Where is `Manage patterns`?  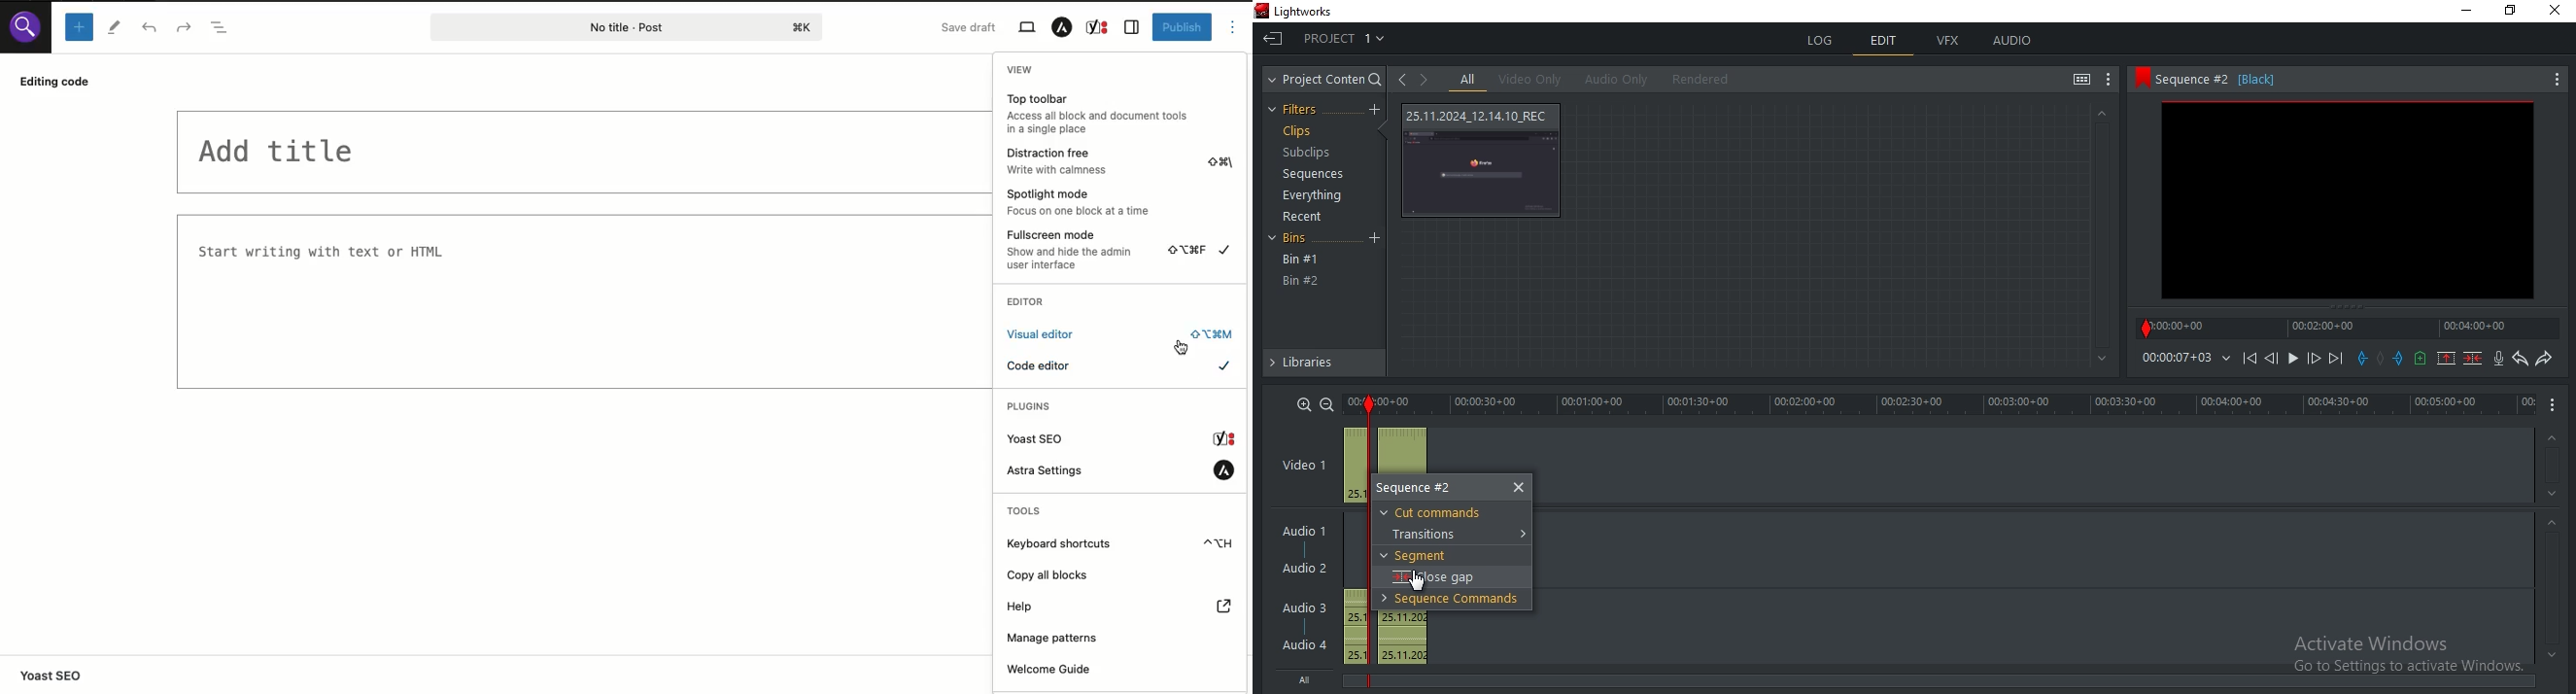
Manage patterns is located at coordinates (1052, 638).